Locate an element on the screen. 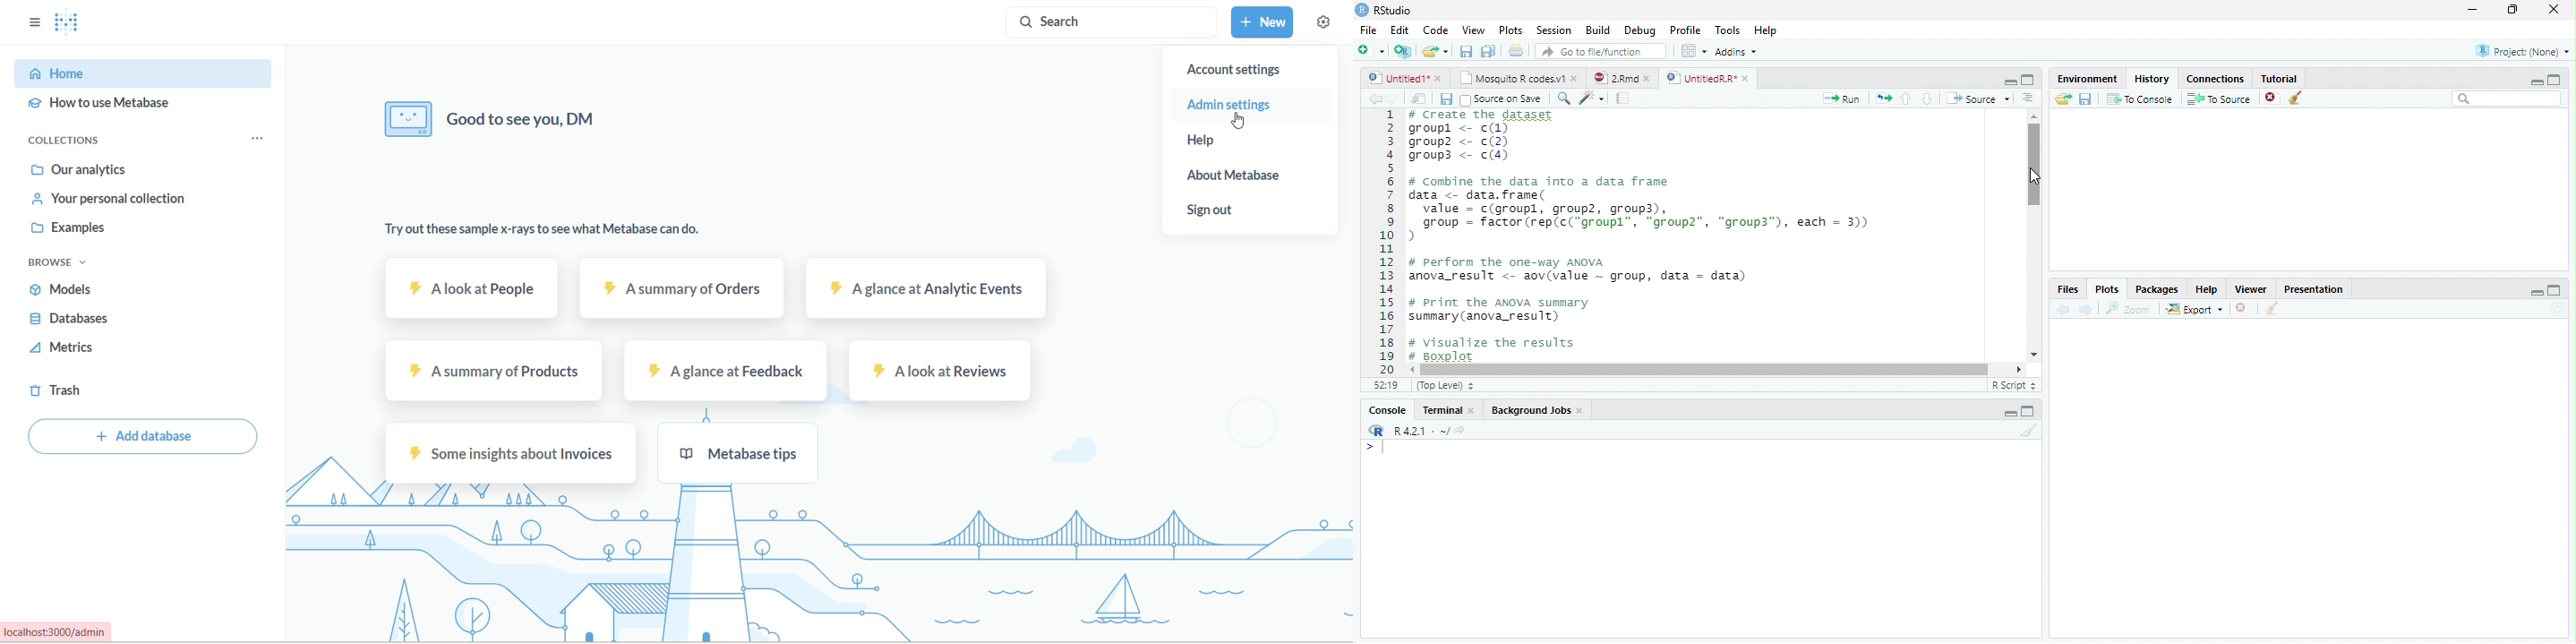  Go to file/function is located at coordinates (1601, 52).